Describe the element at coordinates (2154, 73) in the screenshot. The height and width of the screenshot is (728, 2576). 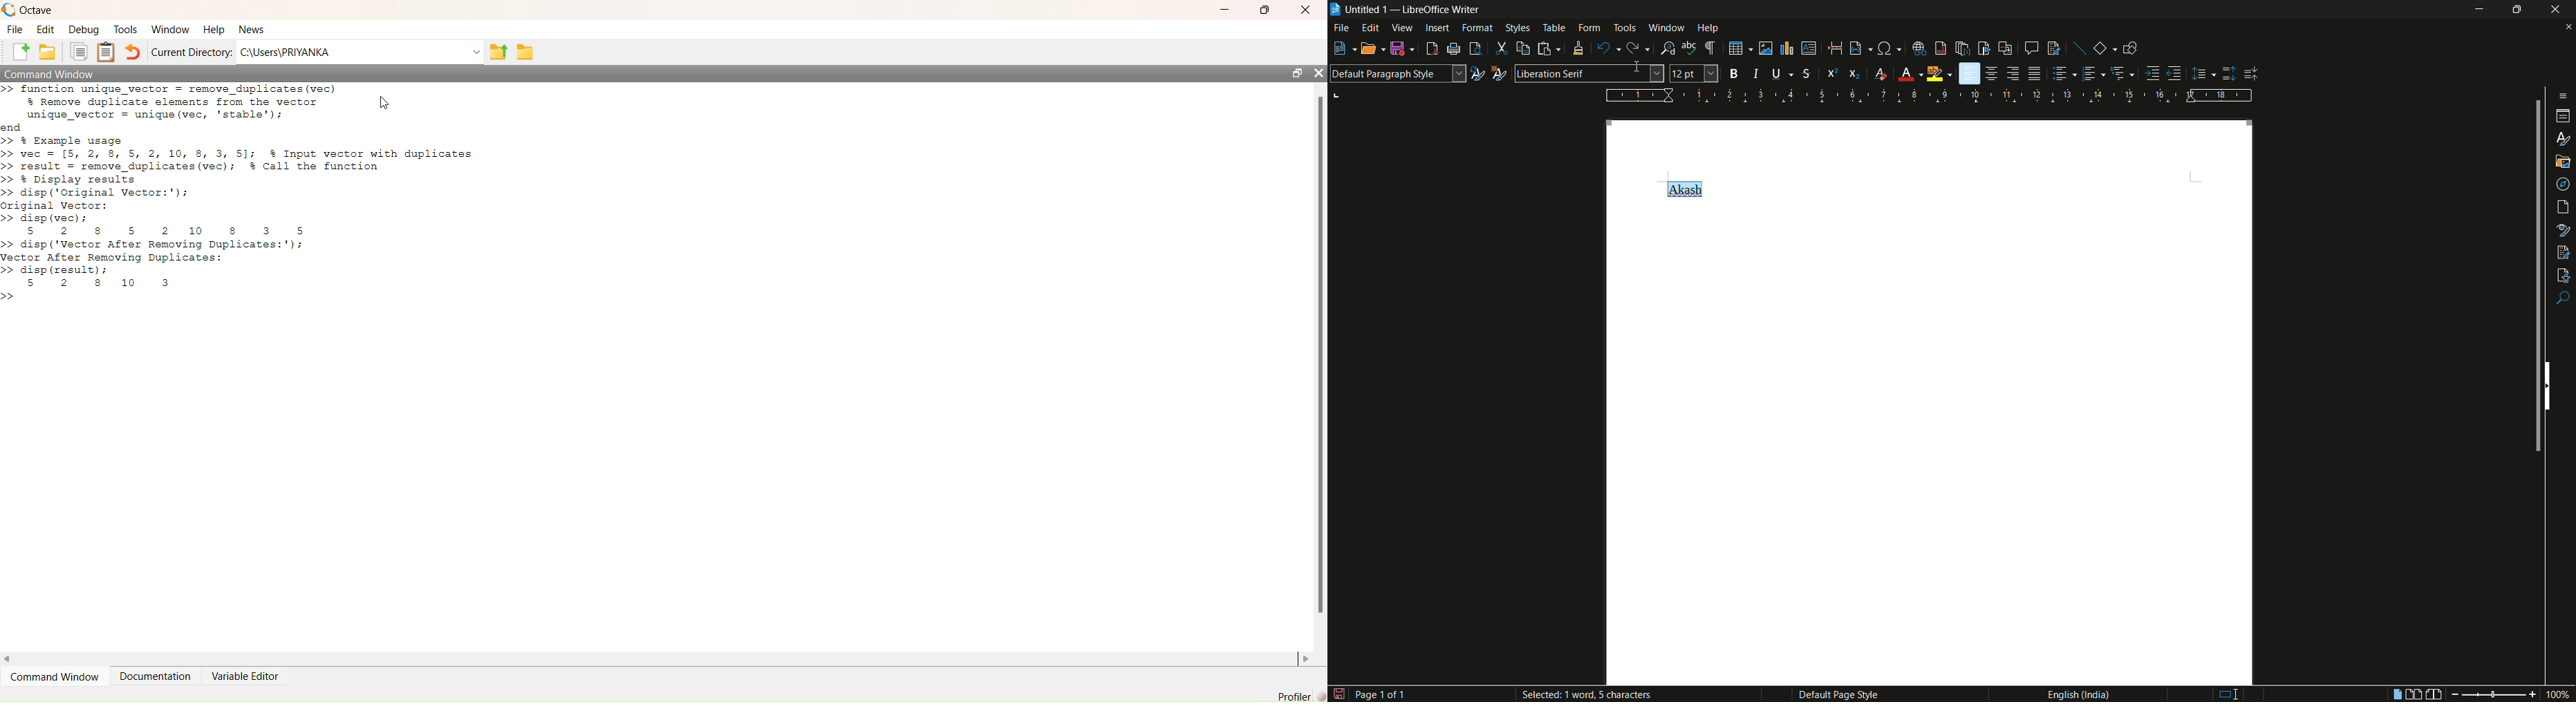
I see `increase indentation` at that location.